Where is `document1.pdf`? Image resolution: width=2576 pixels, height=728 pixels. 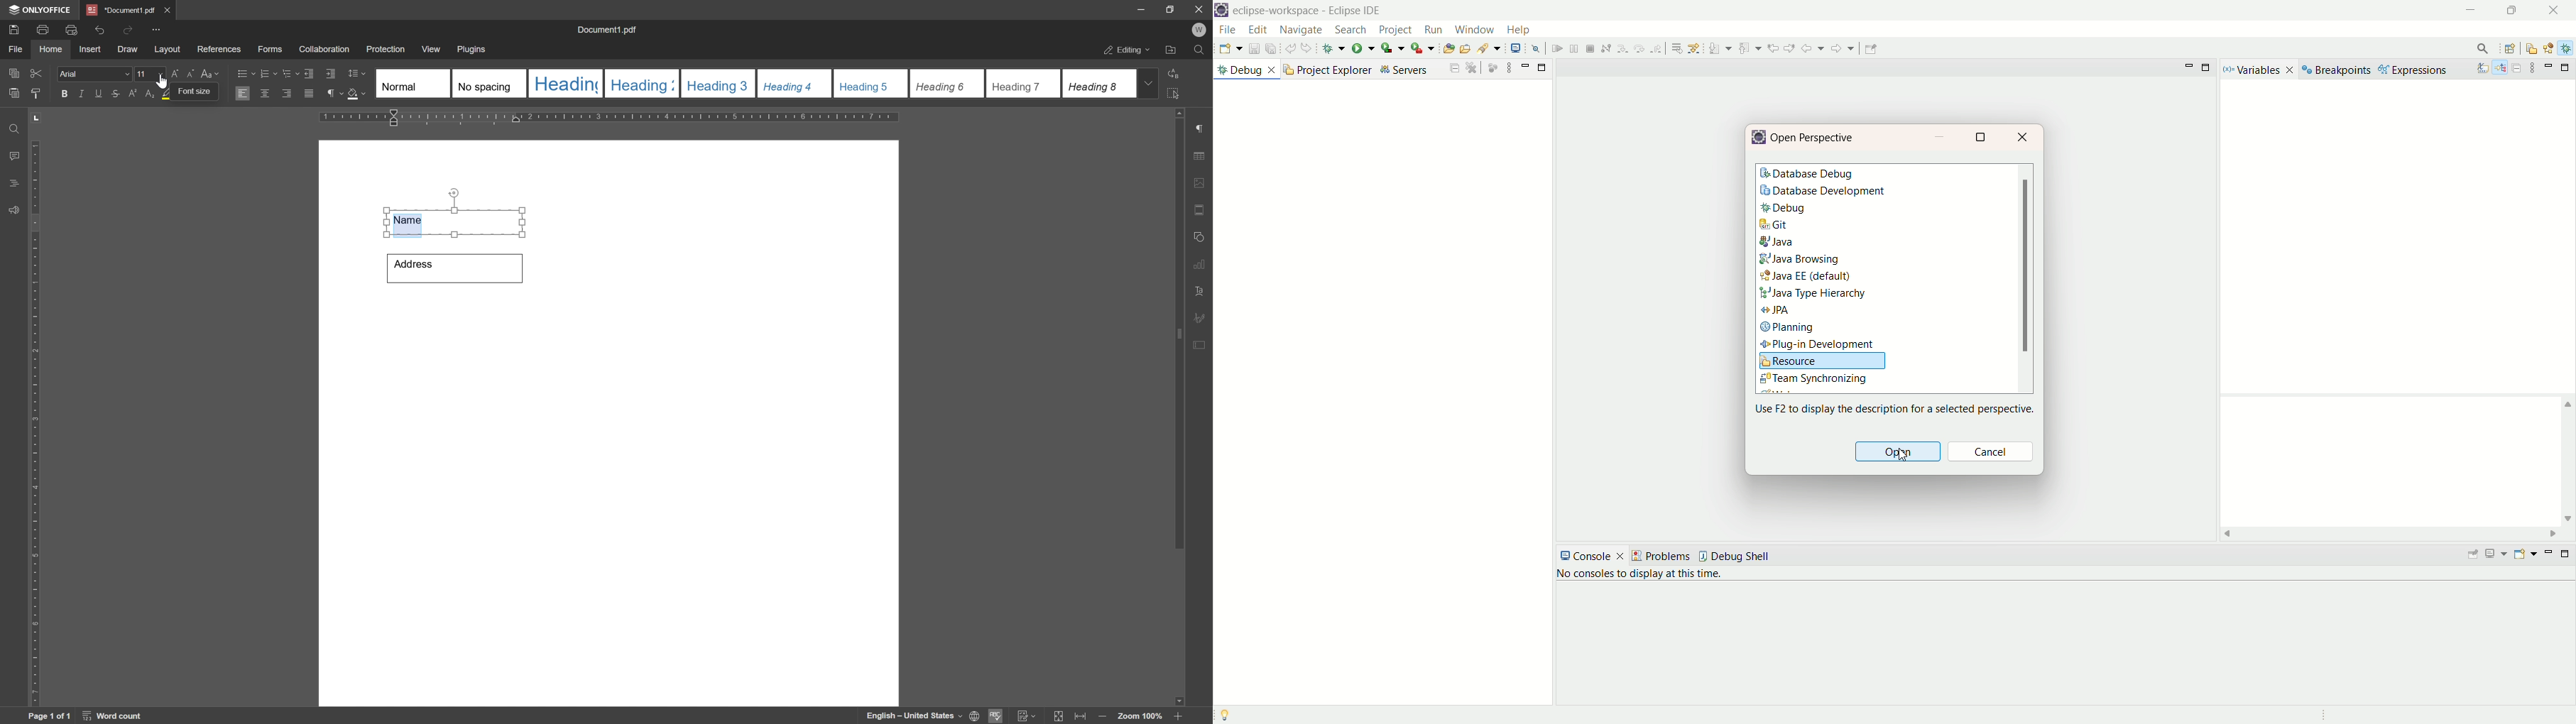 document1.pdf is located at coordinates (609, 31).